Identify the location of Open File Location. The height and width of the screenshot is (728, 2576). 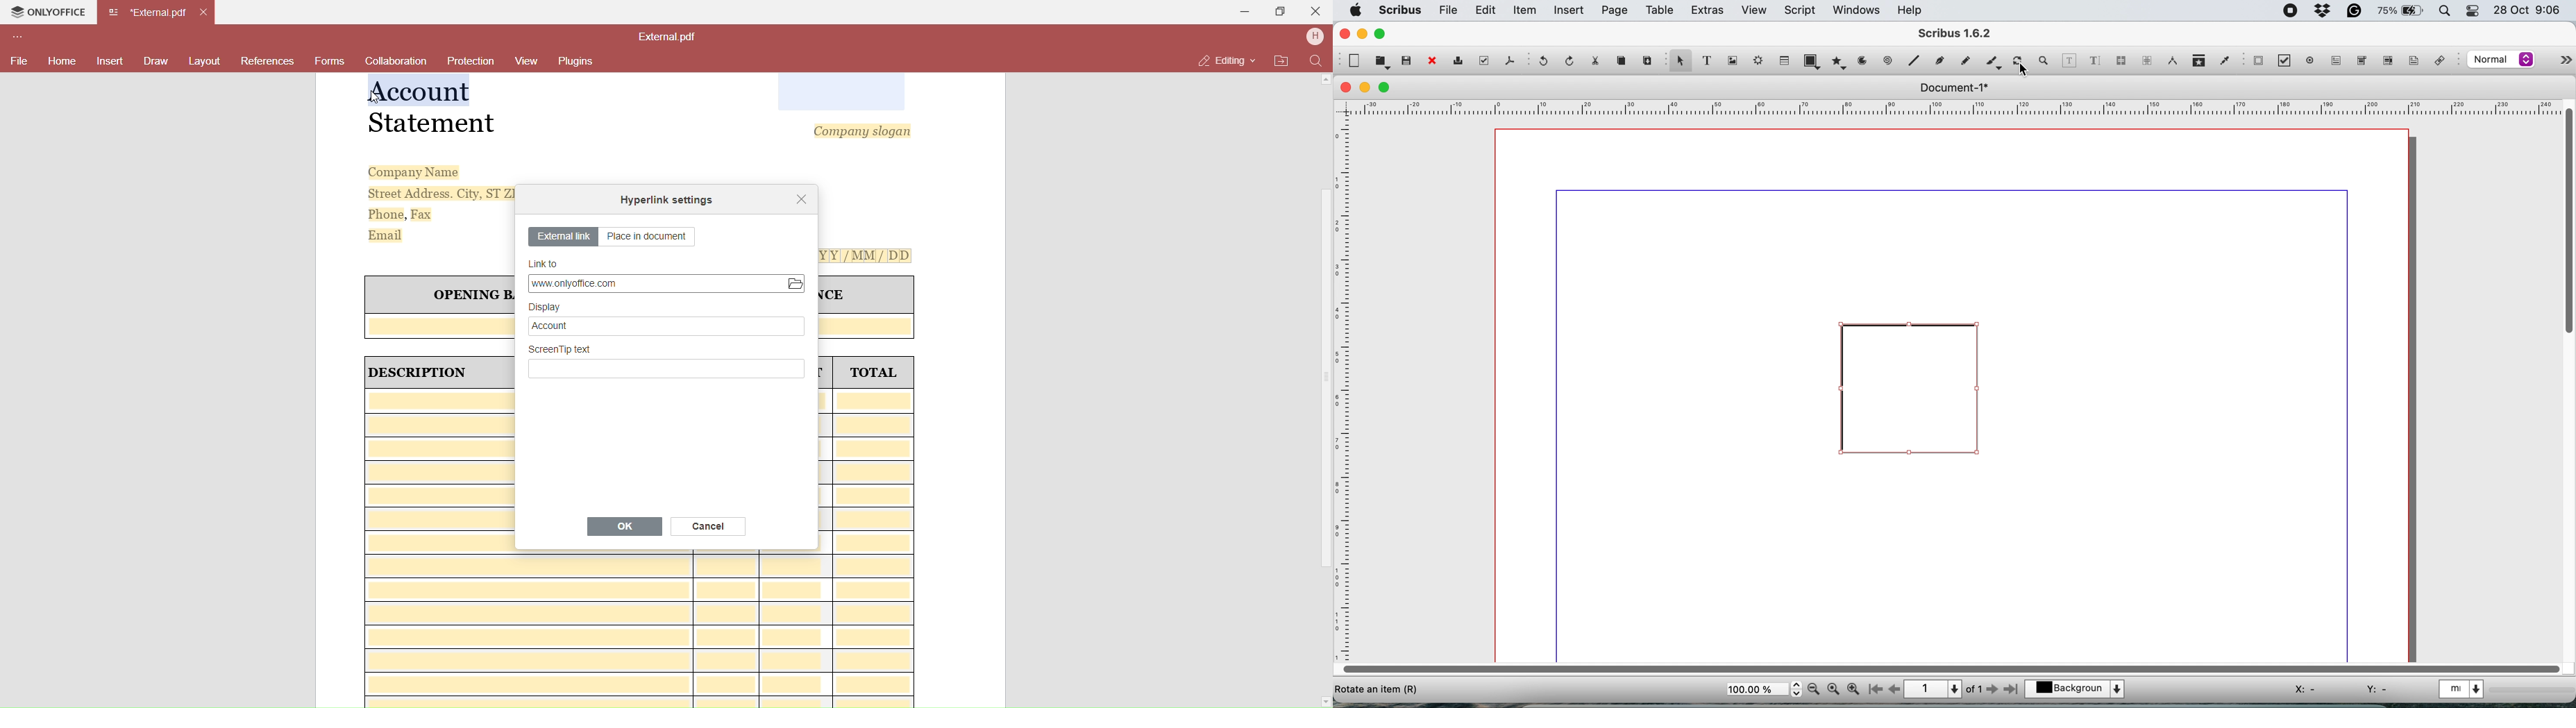
(1282, 62).